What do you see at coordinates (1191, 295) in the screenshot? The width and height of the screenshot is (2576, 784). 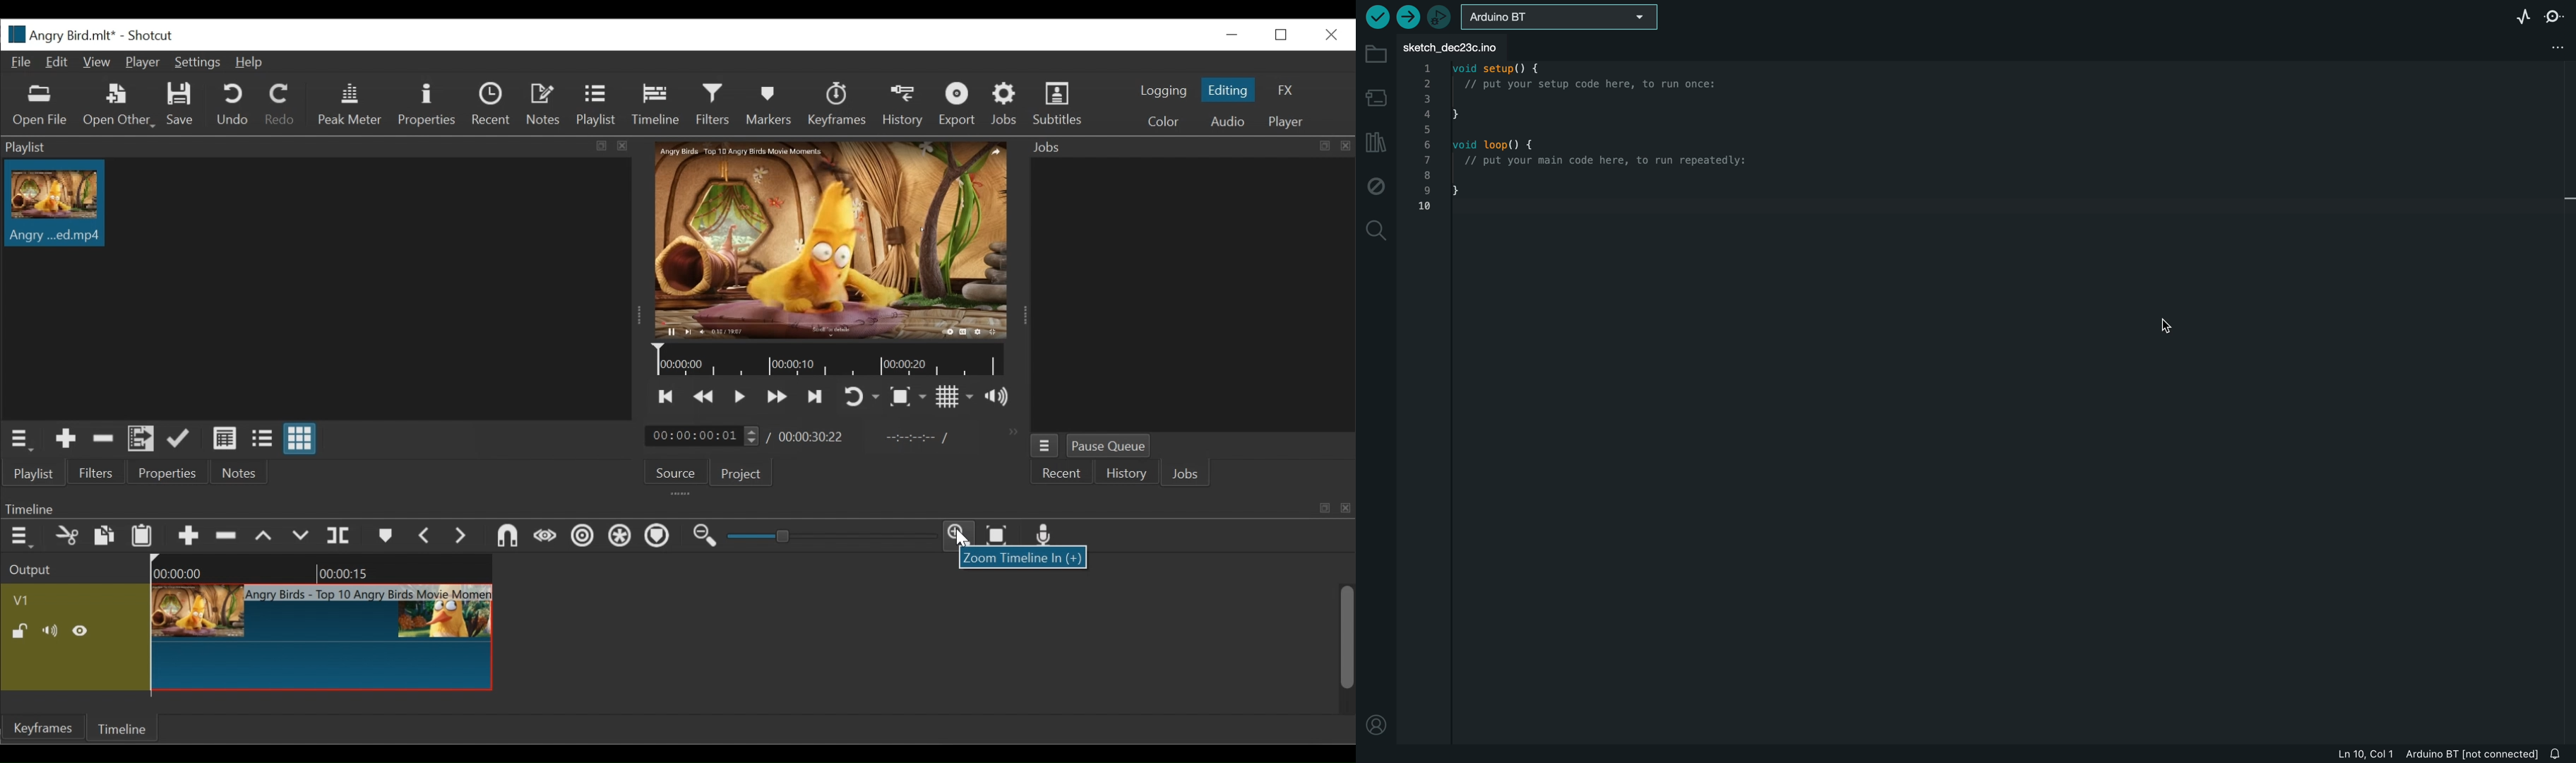 I see `Jobs Panel` at bounding box center [1191, 295].